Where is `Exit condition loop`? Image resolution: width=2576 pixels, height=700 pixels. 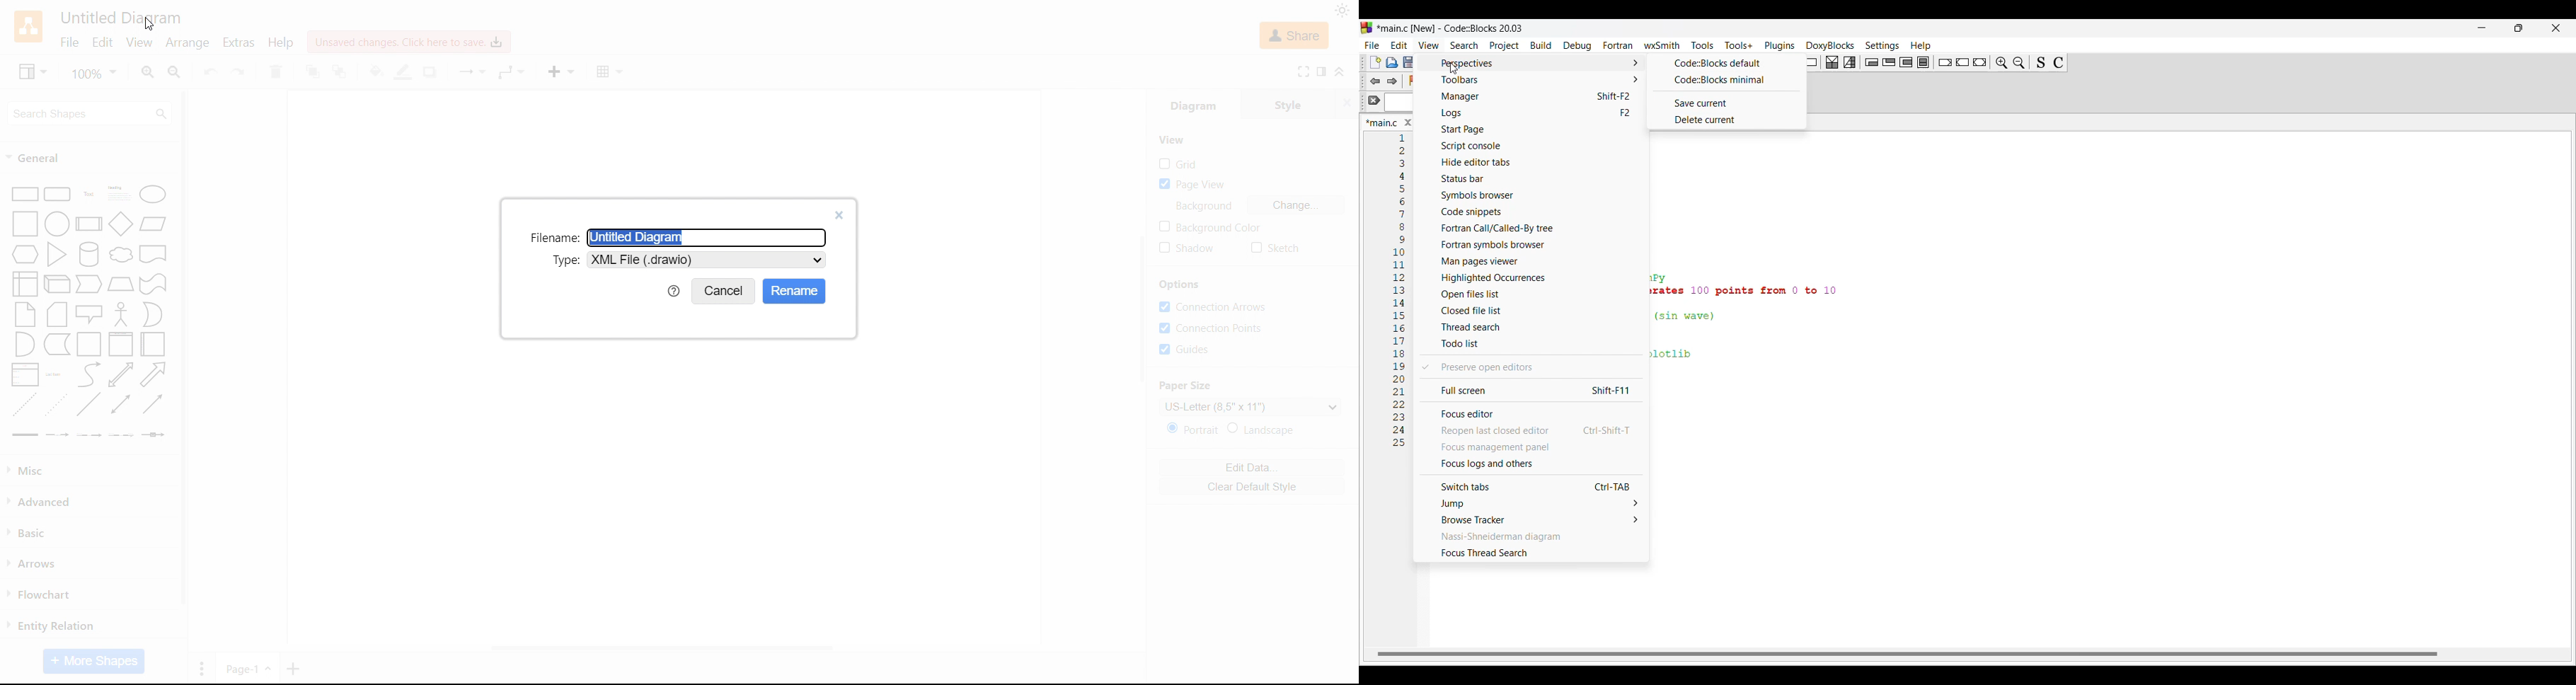
Exit condition loop is located at coordinates (1890, 62).